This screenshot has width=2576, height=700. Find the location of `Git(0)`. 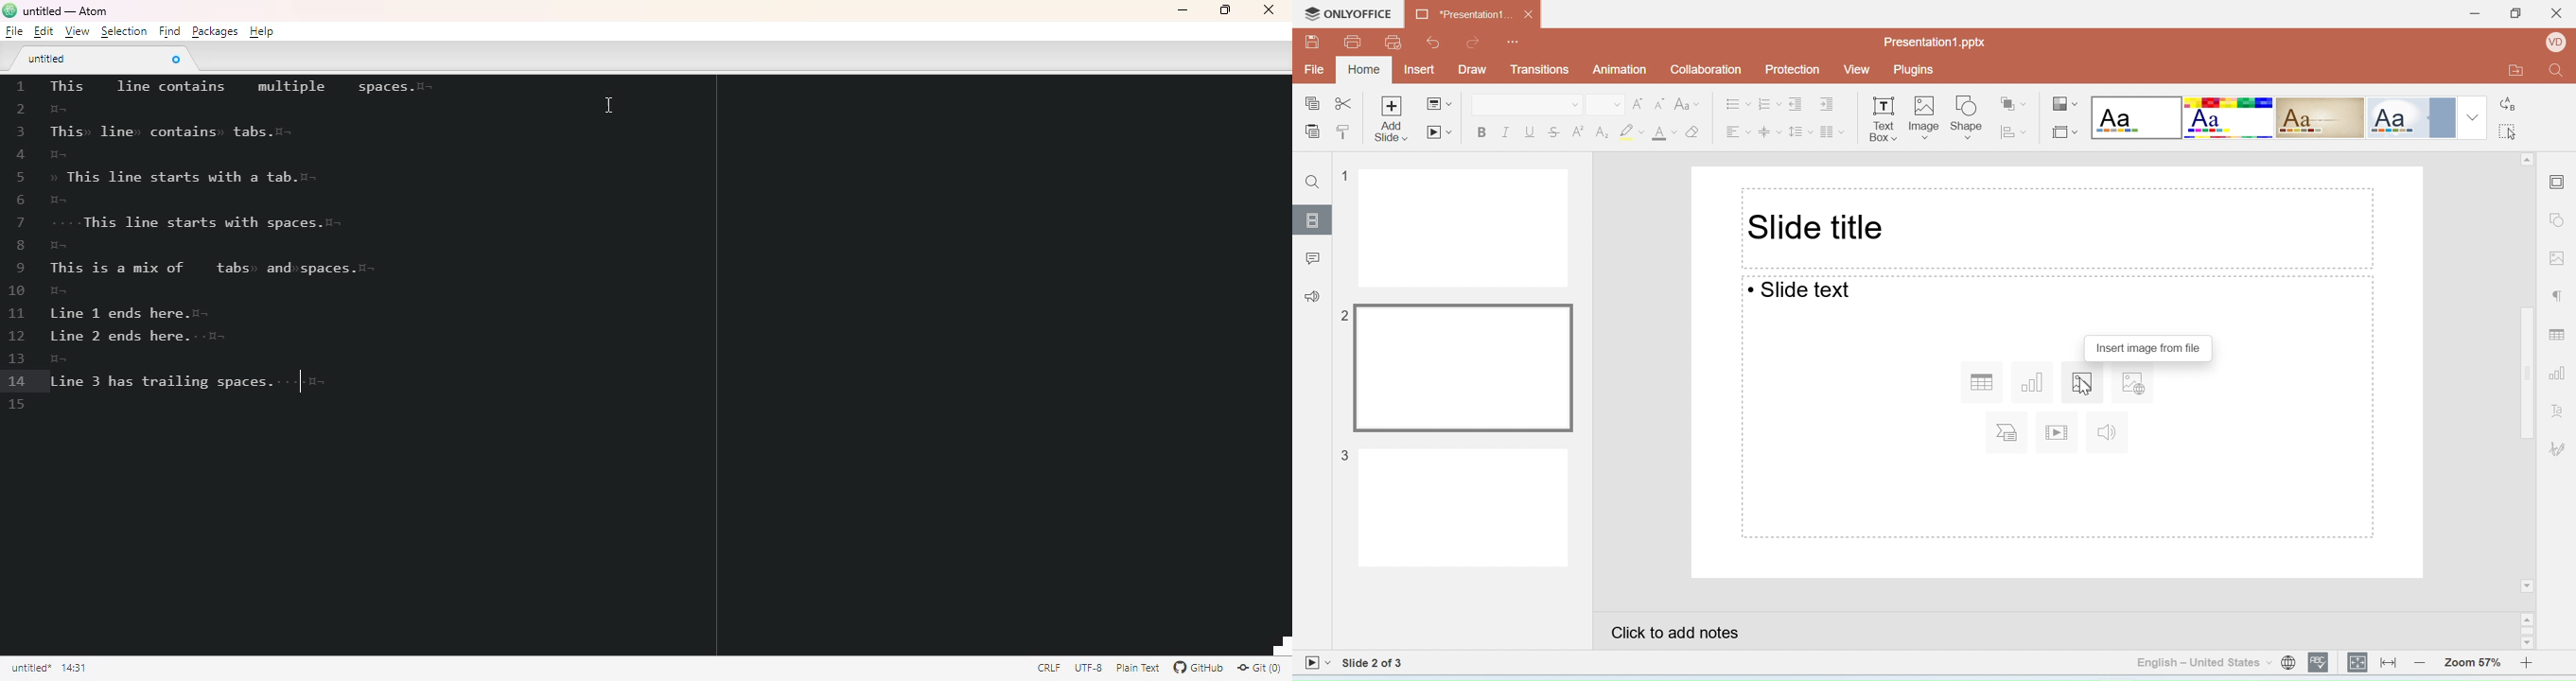

Git(0) is located at coordinates (1258, 667).